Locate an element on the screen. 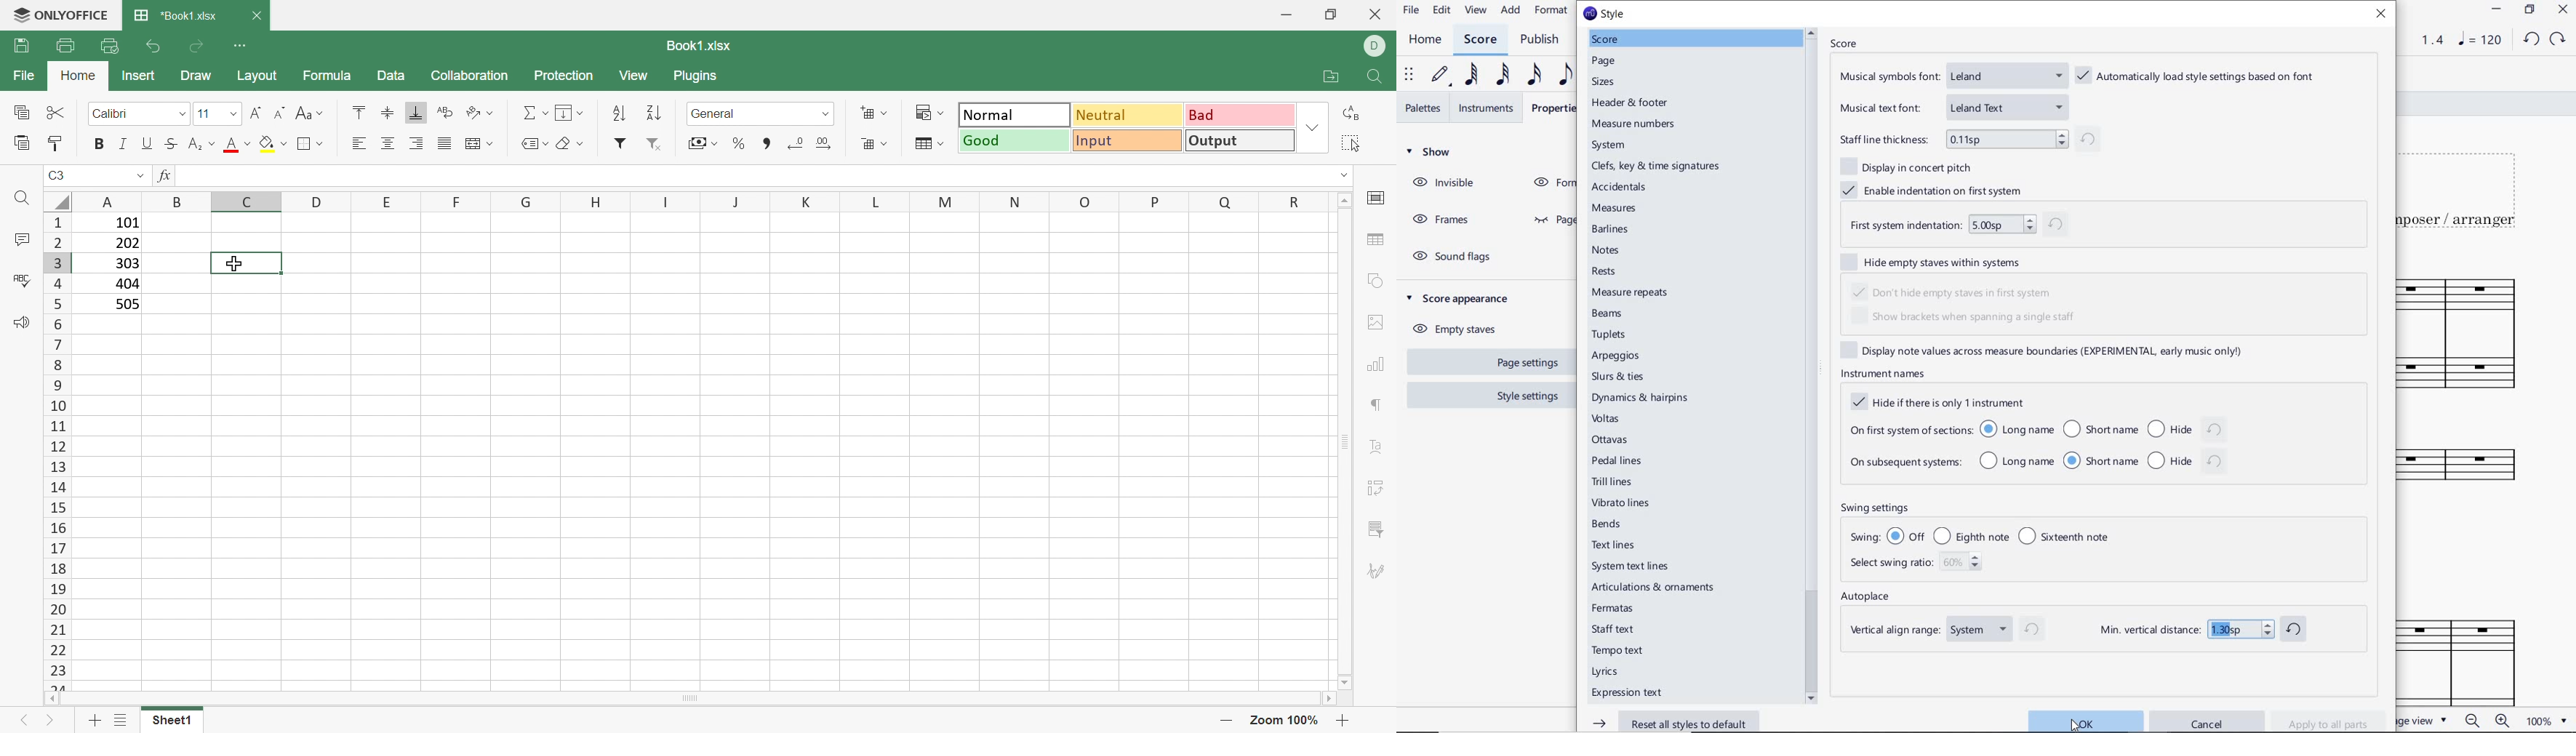  Conditional formatting is located at coordinates (932, 113).